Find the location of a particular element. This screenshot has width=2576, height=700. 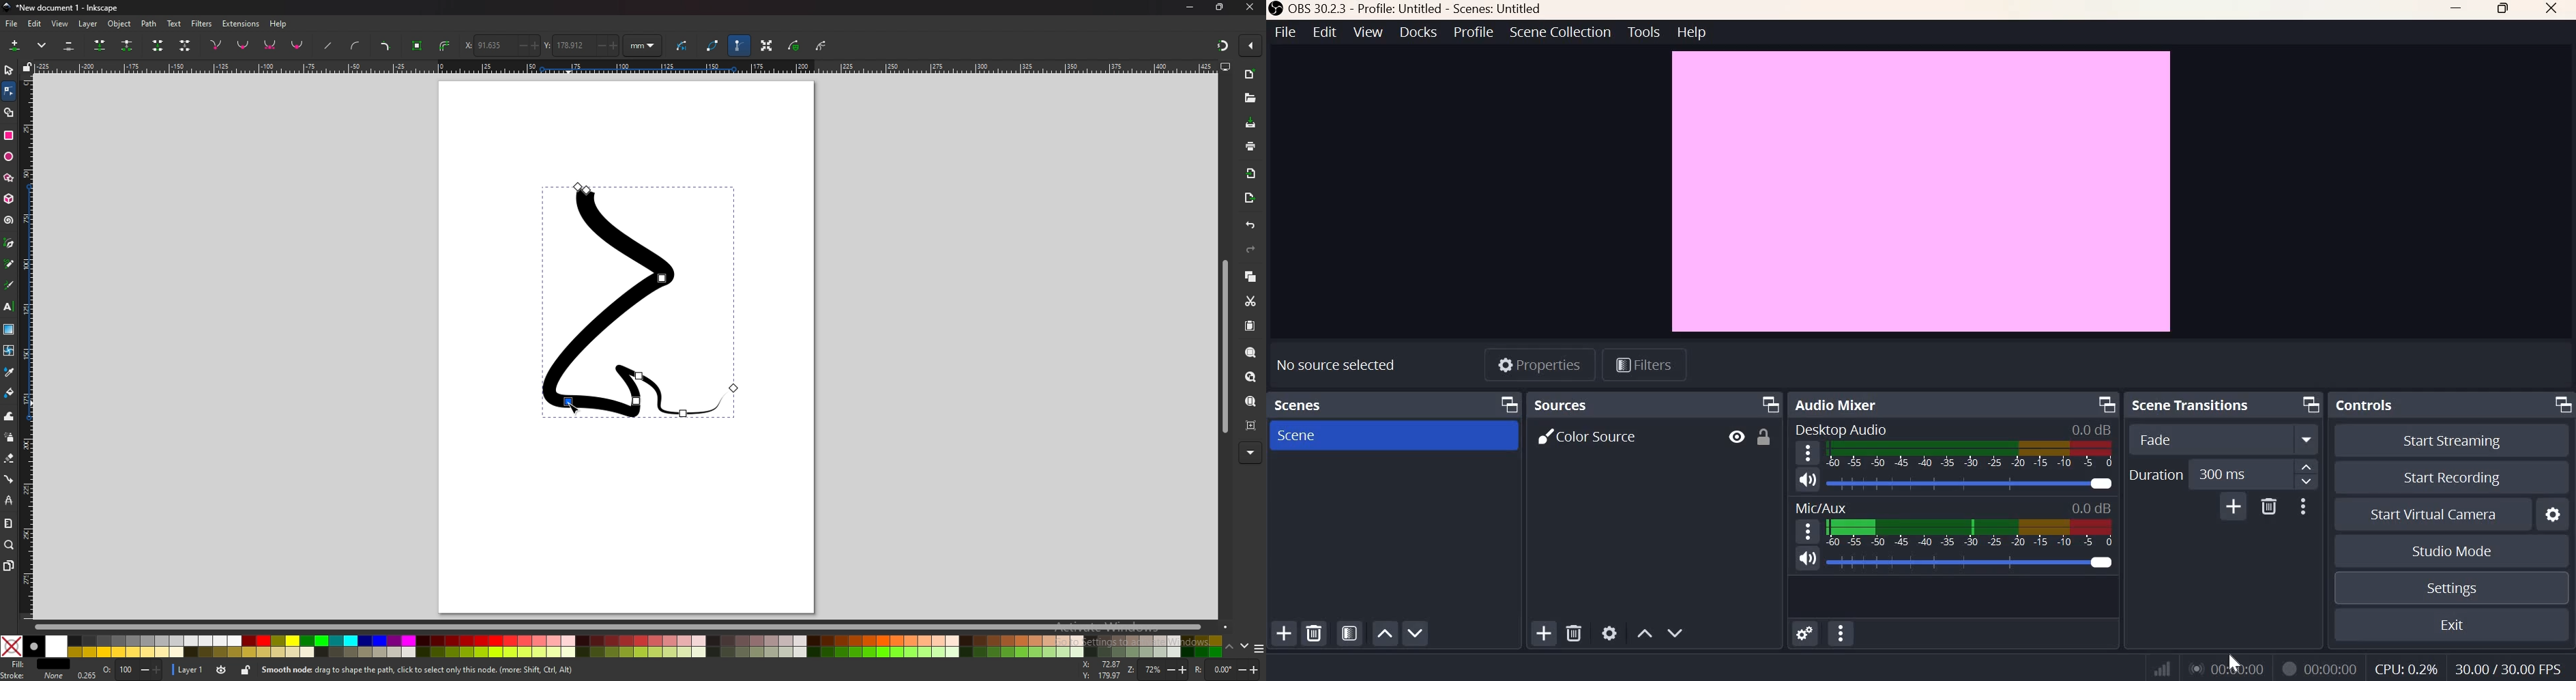

Scene collection is located at coordinates (1561, 33).